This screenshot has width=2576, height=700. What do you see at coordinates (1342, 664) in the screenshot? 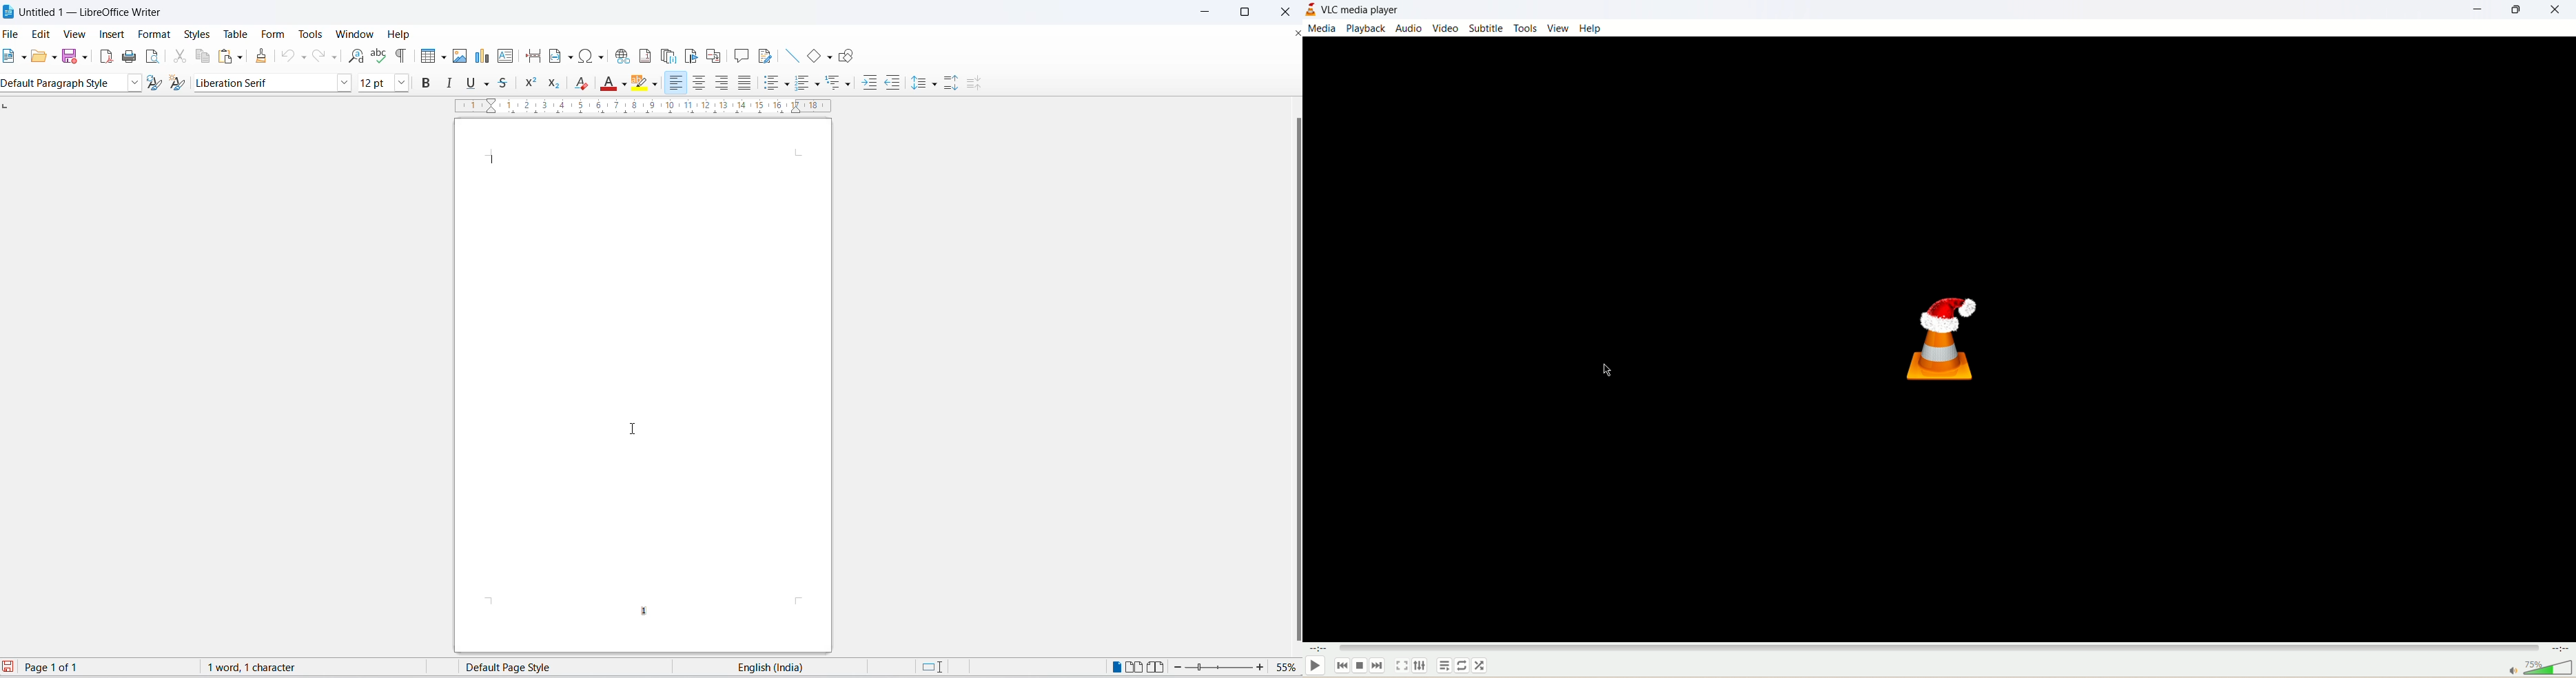
I see `previous` at bounding box center [1342, 664].